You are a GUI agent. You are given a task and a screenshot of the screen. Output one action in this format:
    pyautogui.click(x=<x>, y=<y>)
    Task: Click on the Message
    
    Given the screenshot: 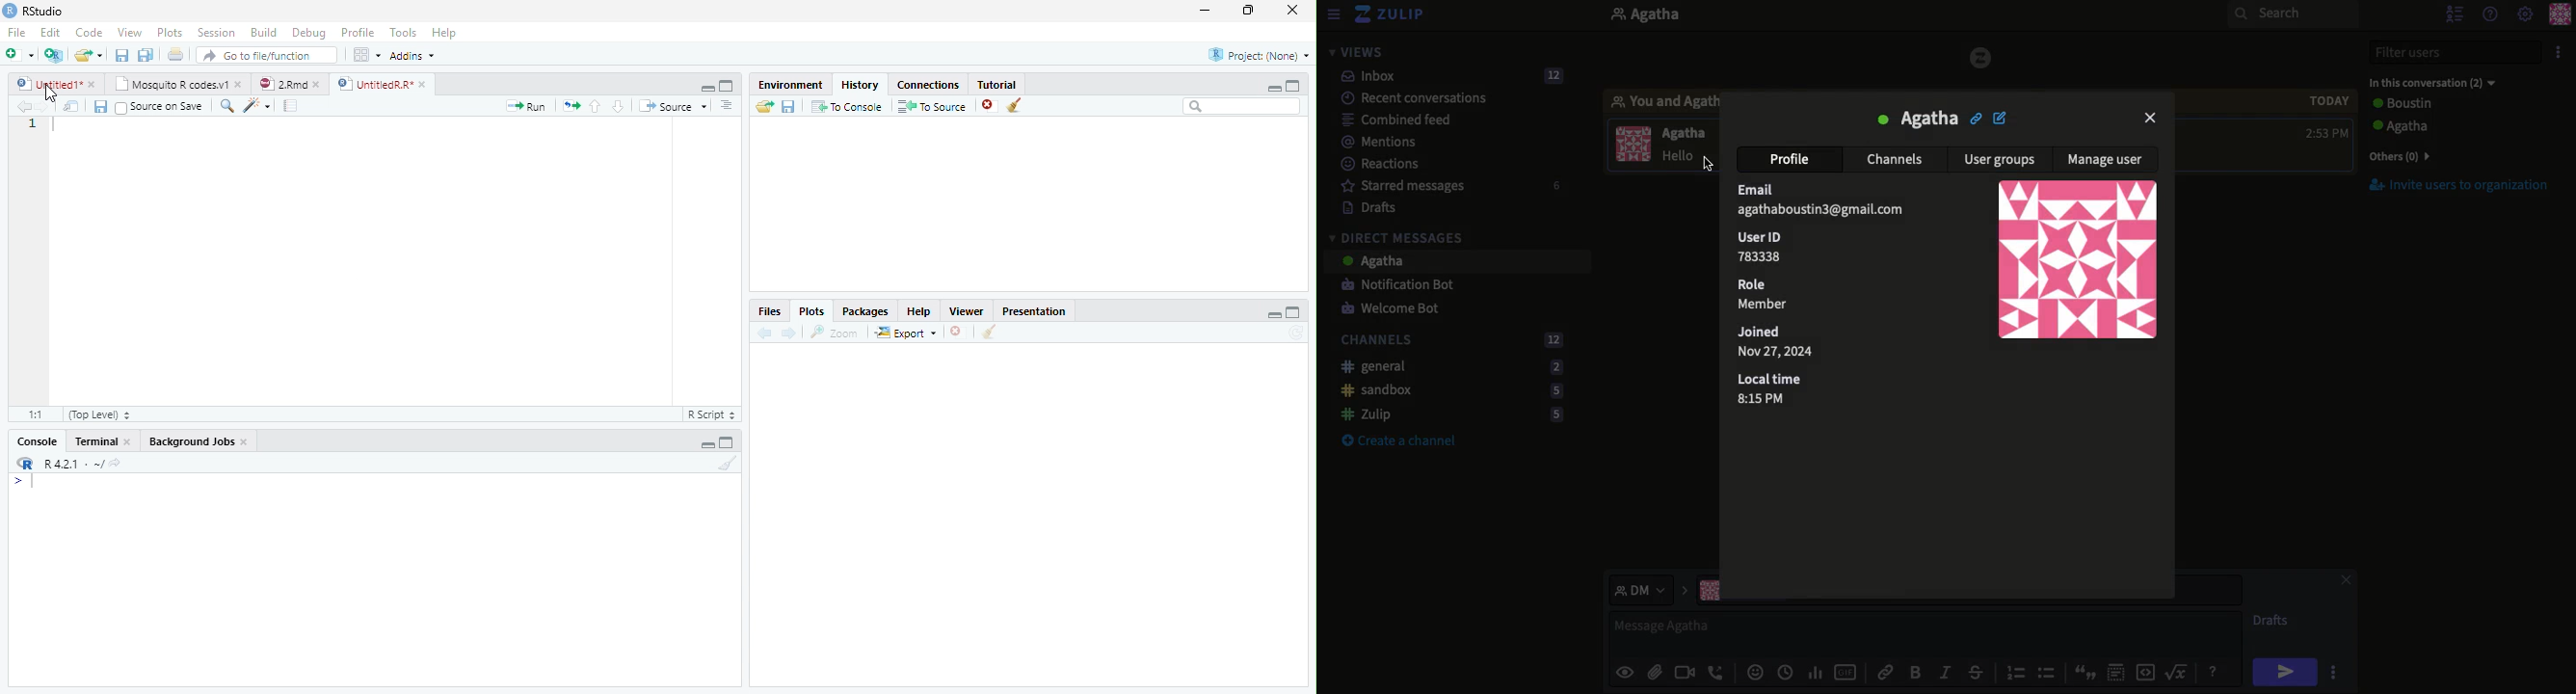 What is the action you would take?
    pyautogui.click(x=1457, y=261)
    